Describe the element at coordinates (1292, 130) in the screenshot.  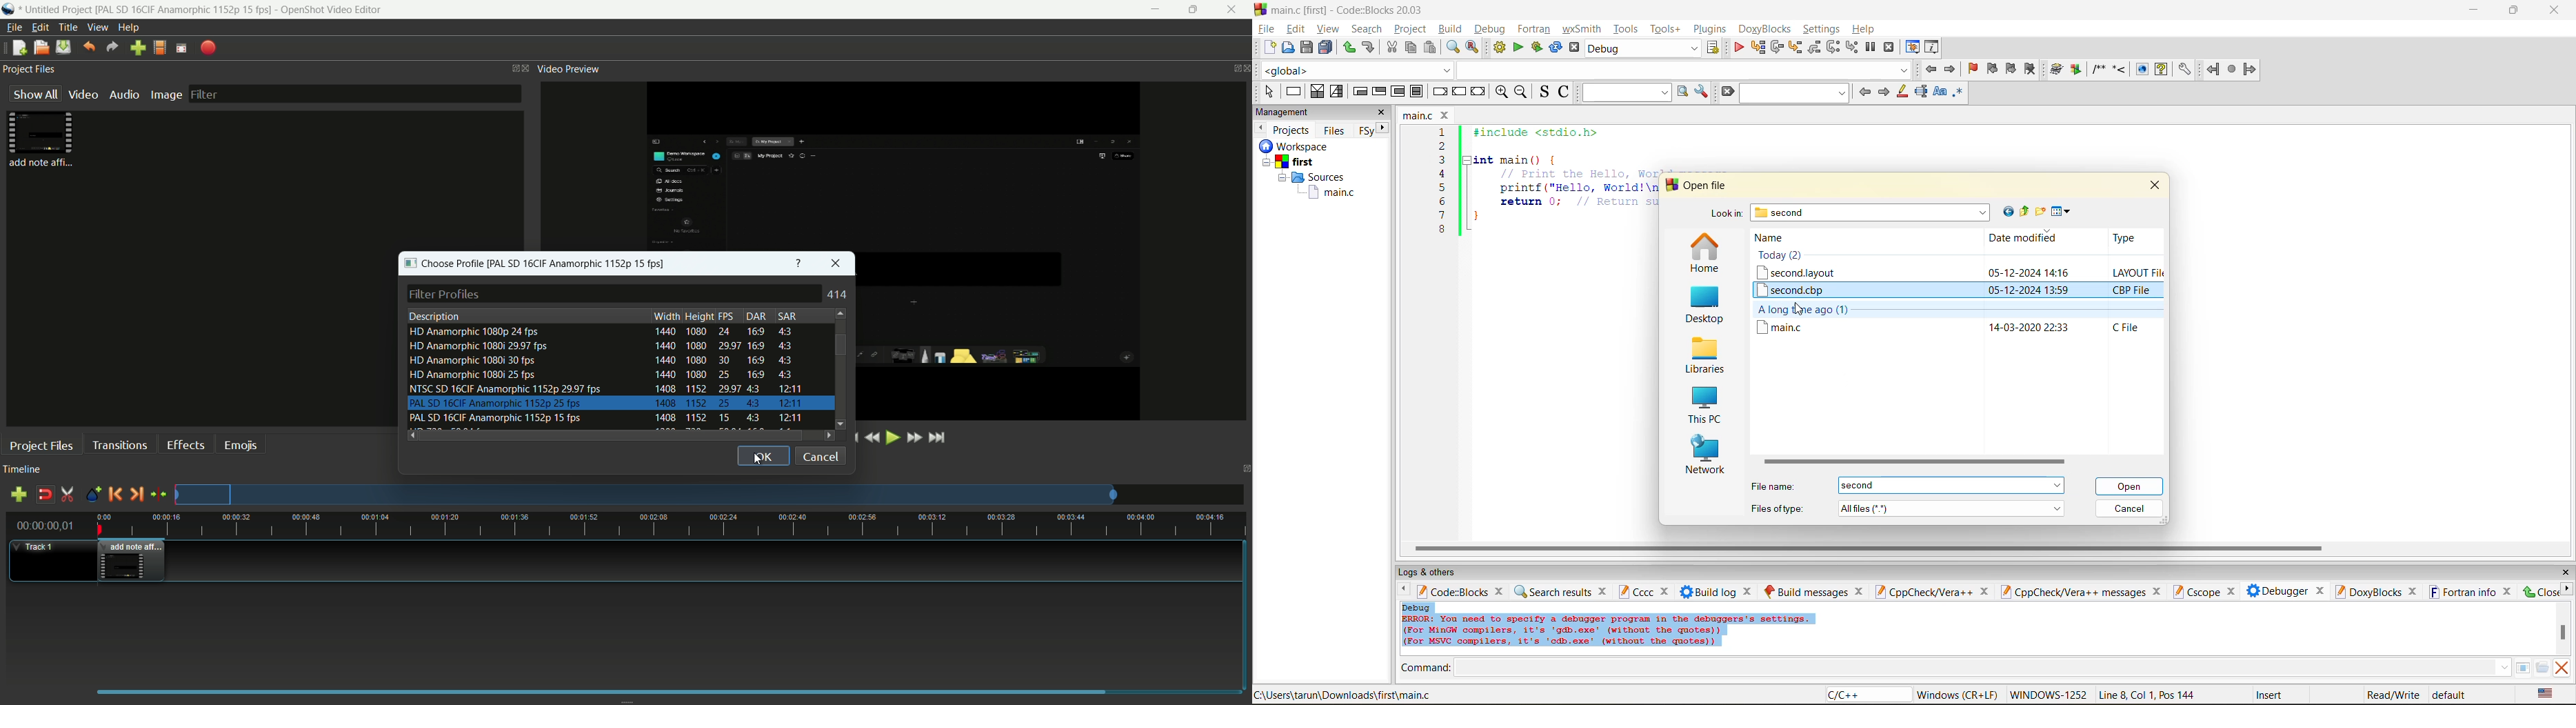
I see `projects` at that location.